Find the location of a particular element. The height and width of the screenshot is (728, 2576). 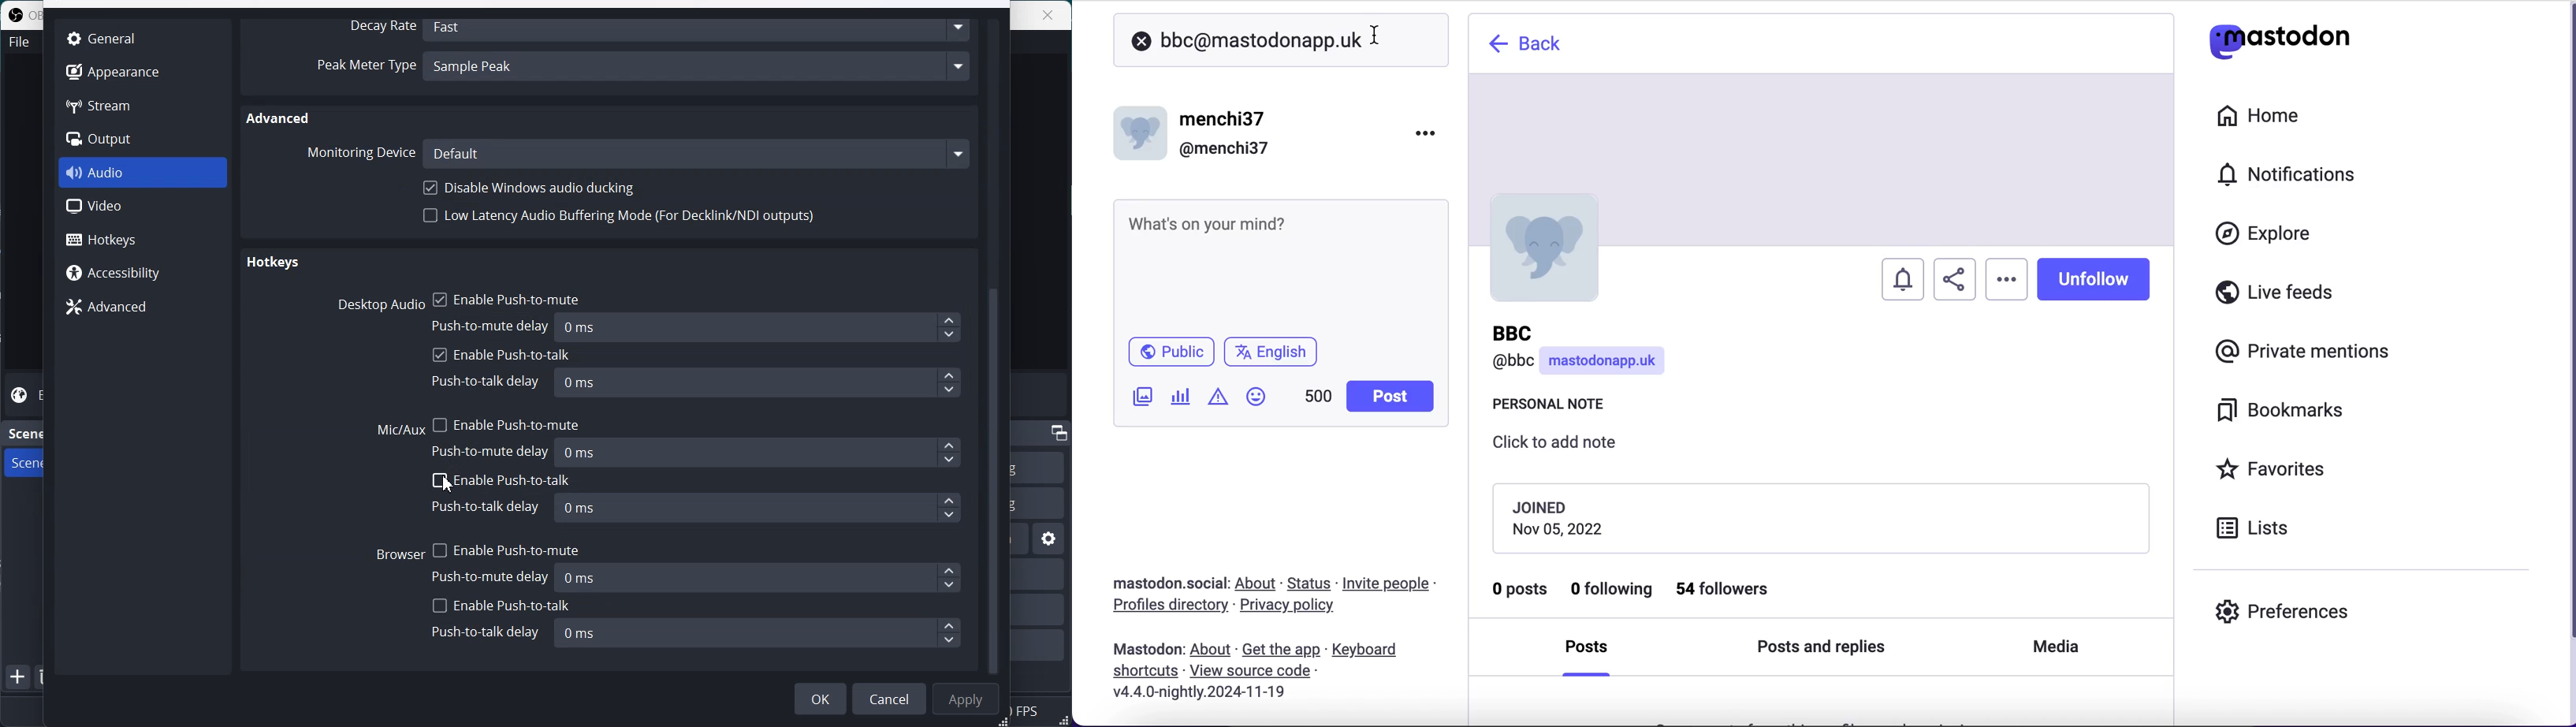

emojis is located at coordinates (1261, 402).